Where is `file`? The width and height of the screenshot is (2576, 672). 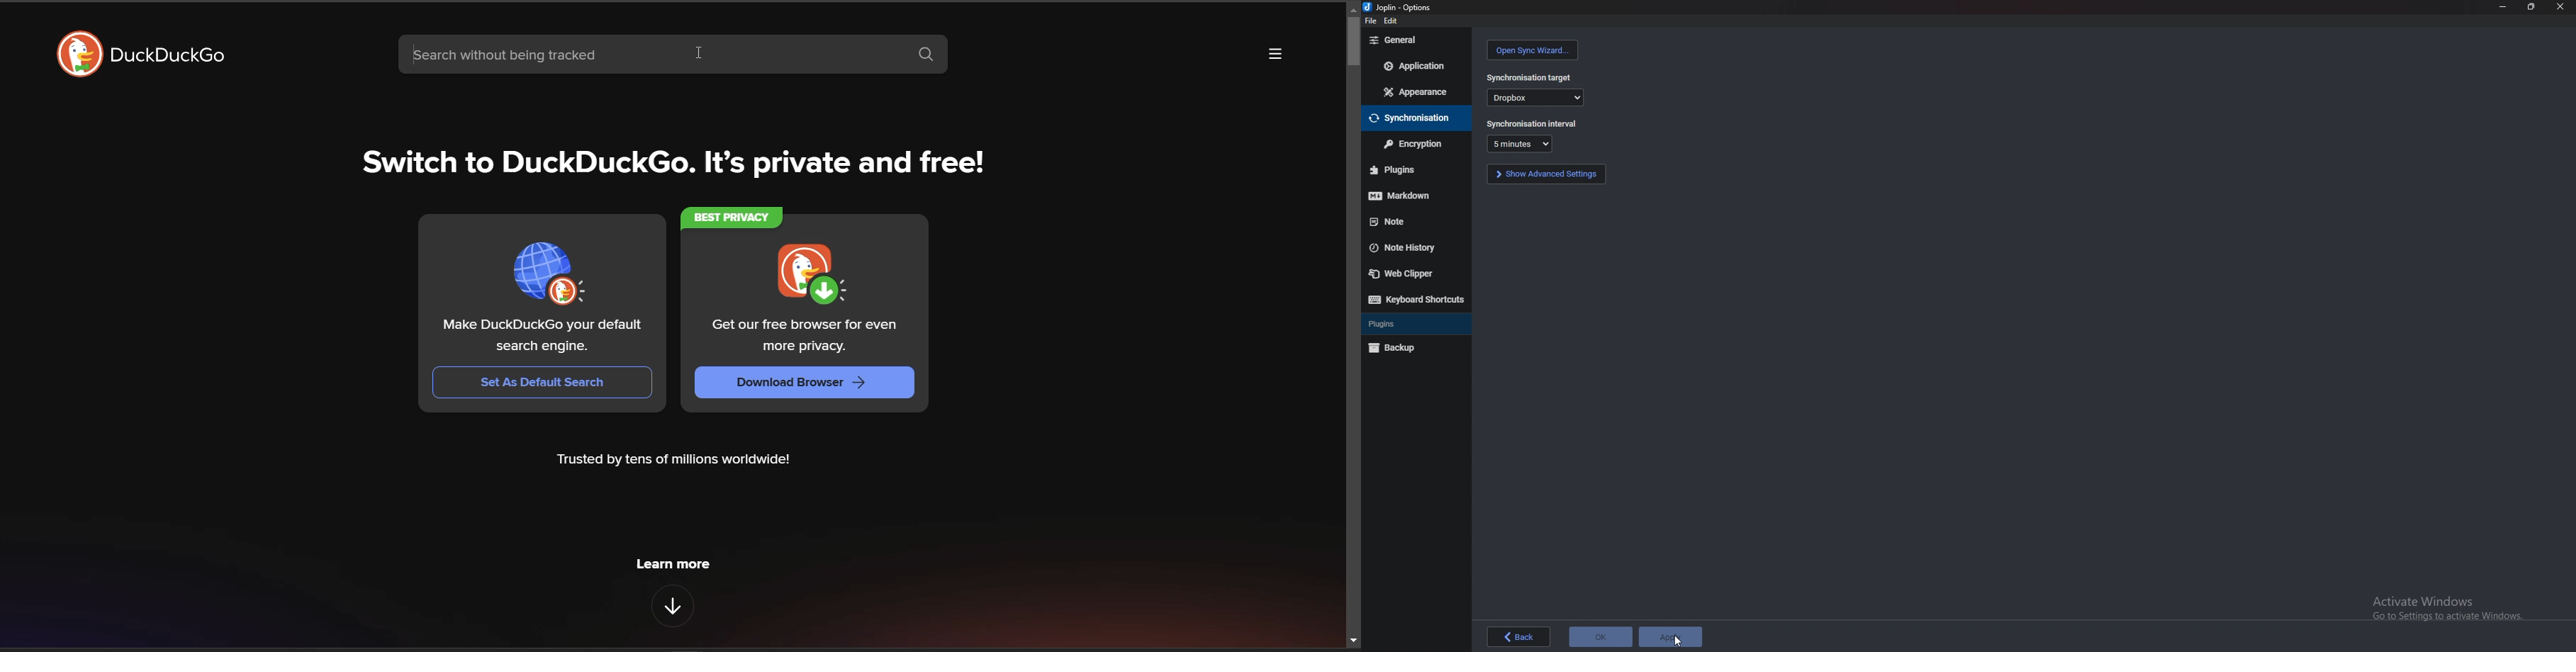
file is located at coordinates (1369, 22).